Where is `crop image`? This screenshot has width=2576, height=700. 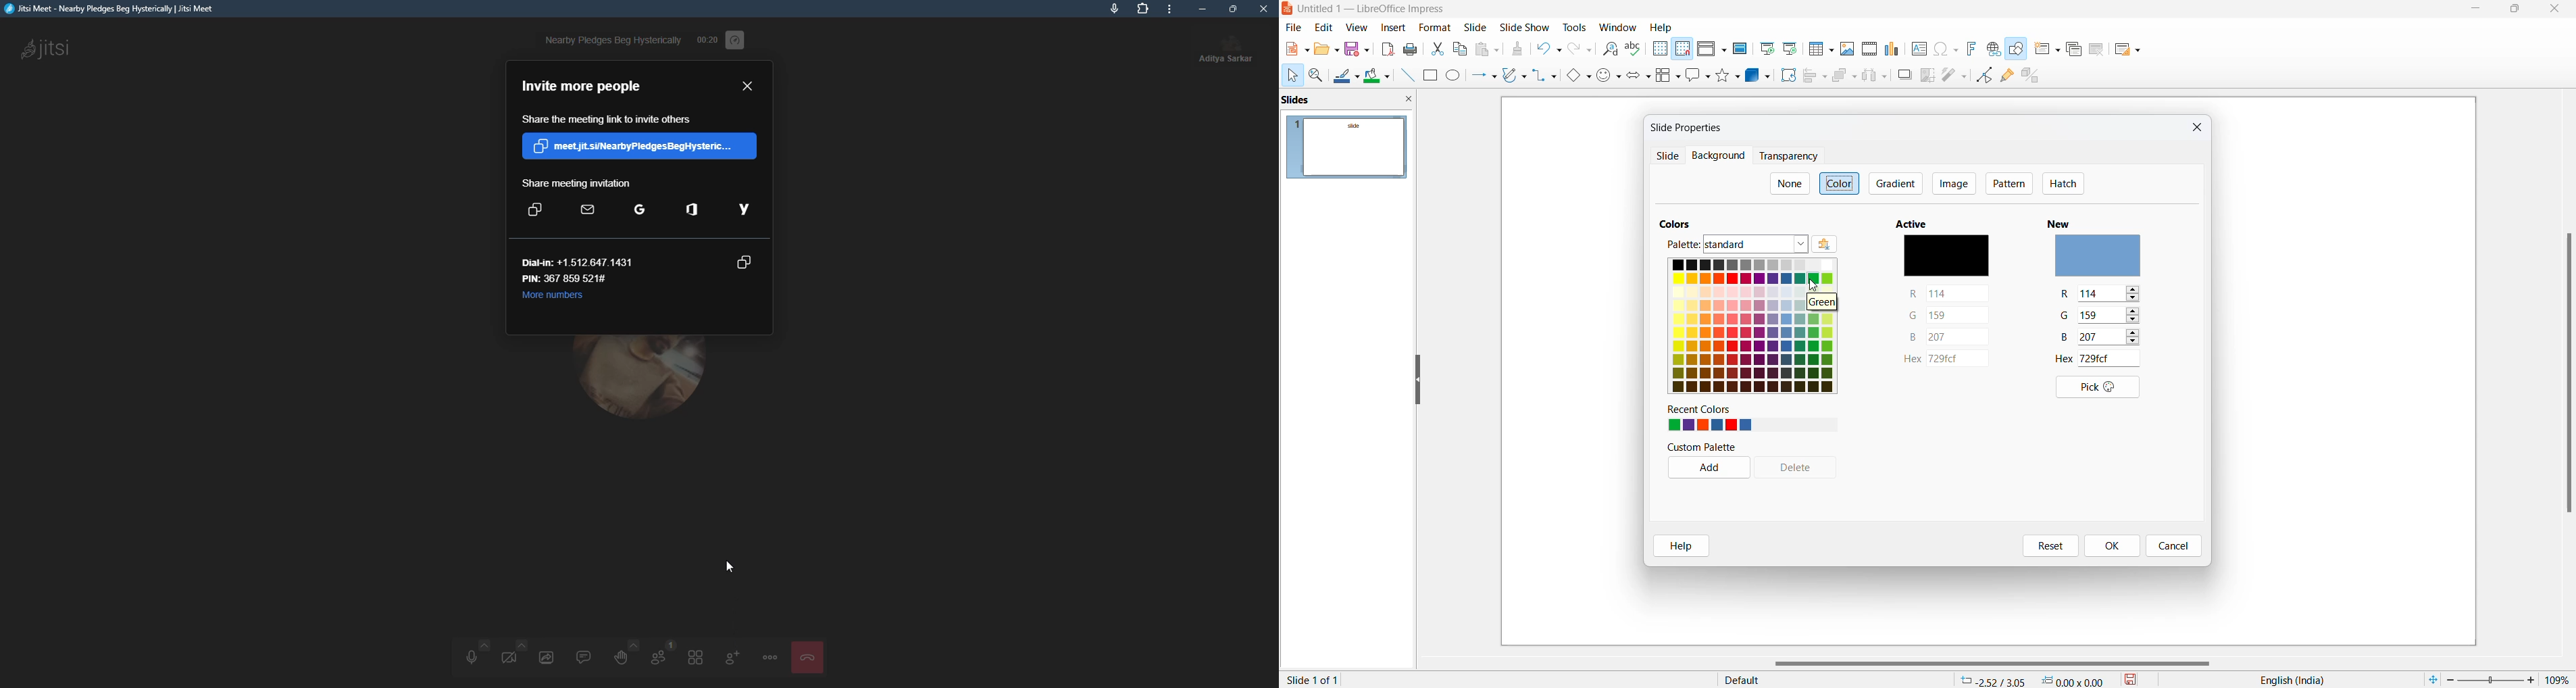 crop image is located at coordinates (1928, 75).